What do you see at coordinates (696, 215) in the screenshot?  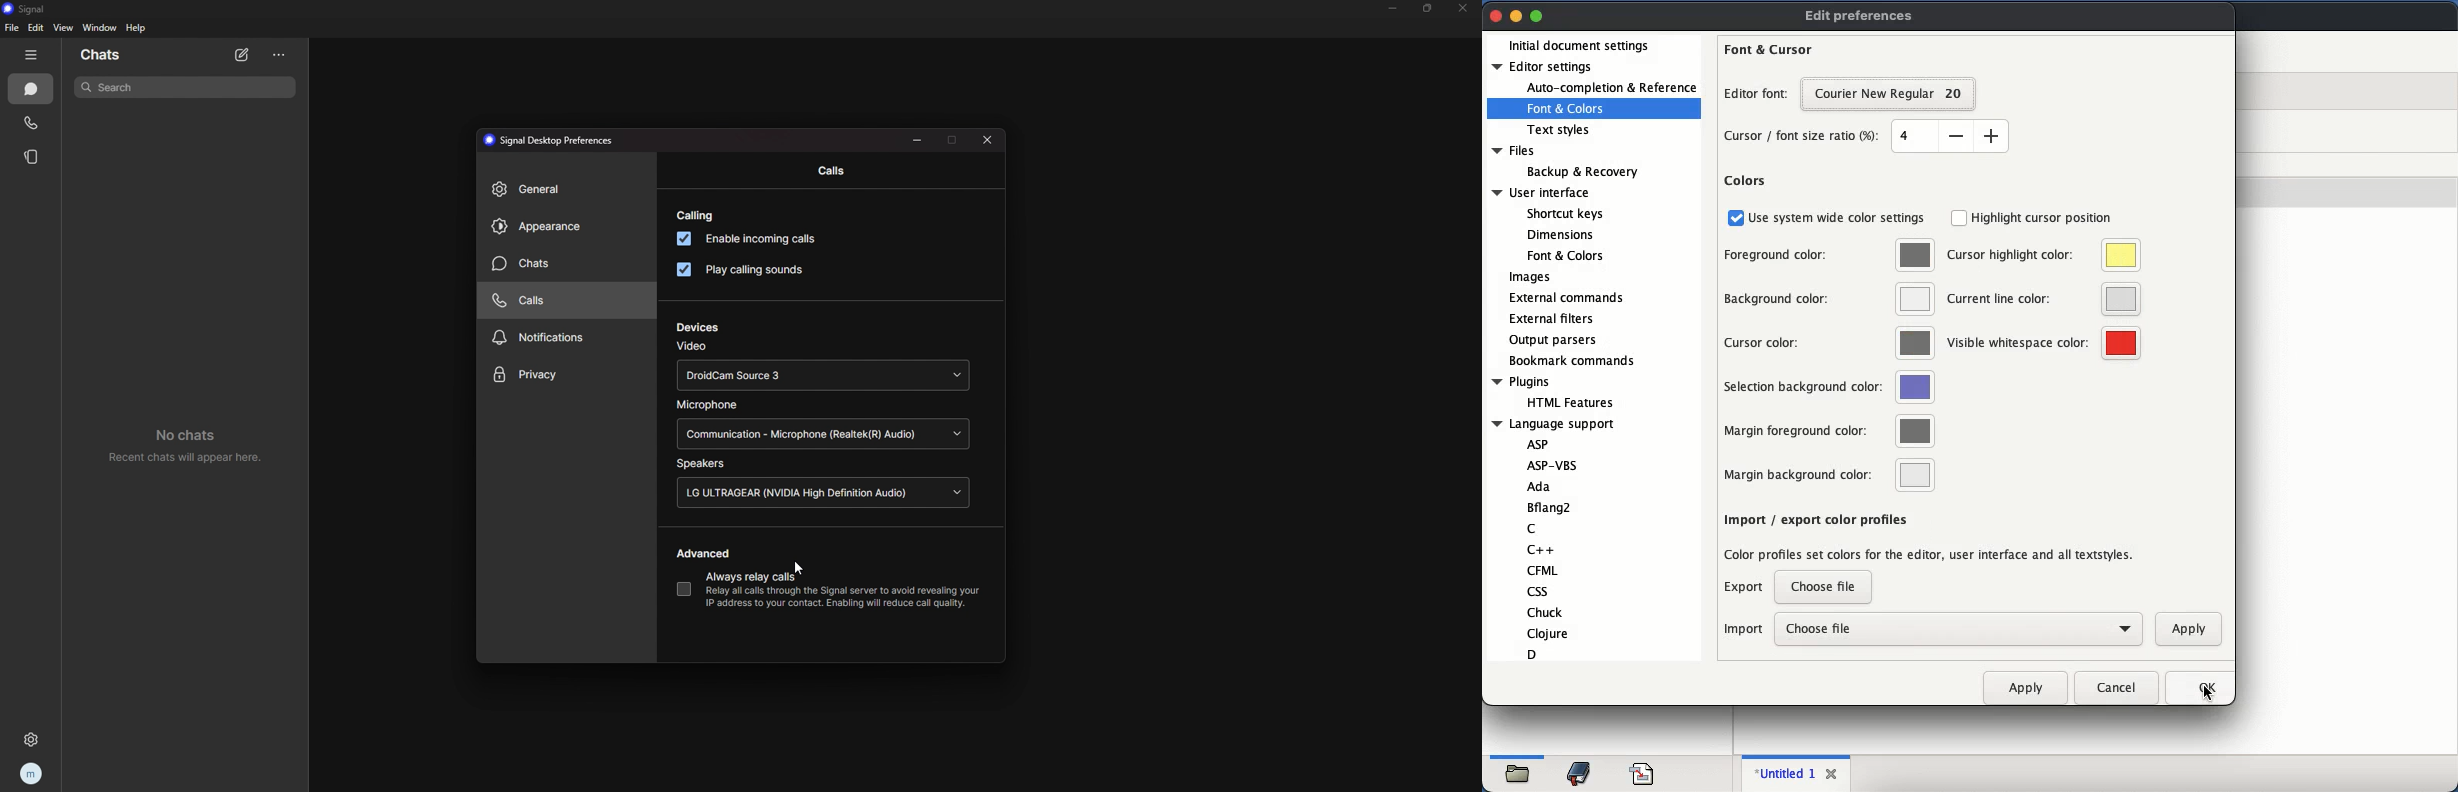 I see `calling` at bounding box center [696, 215].